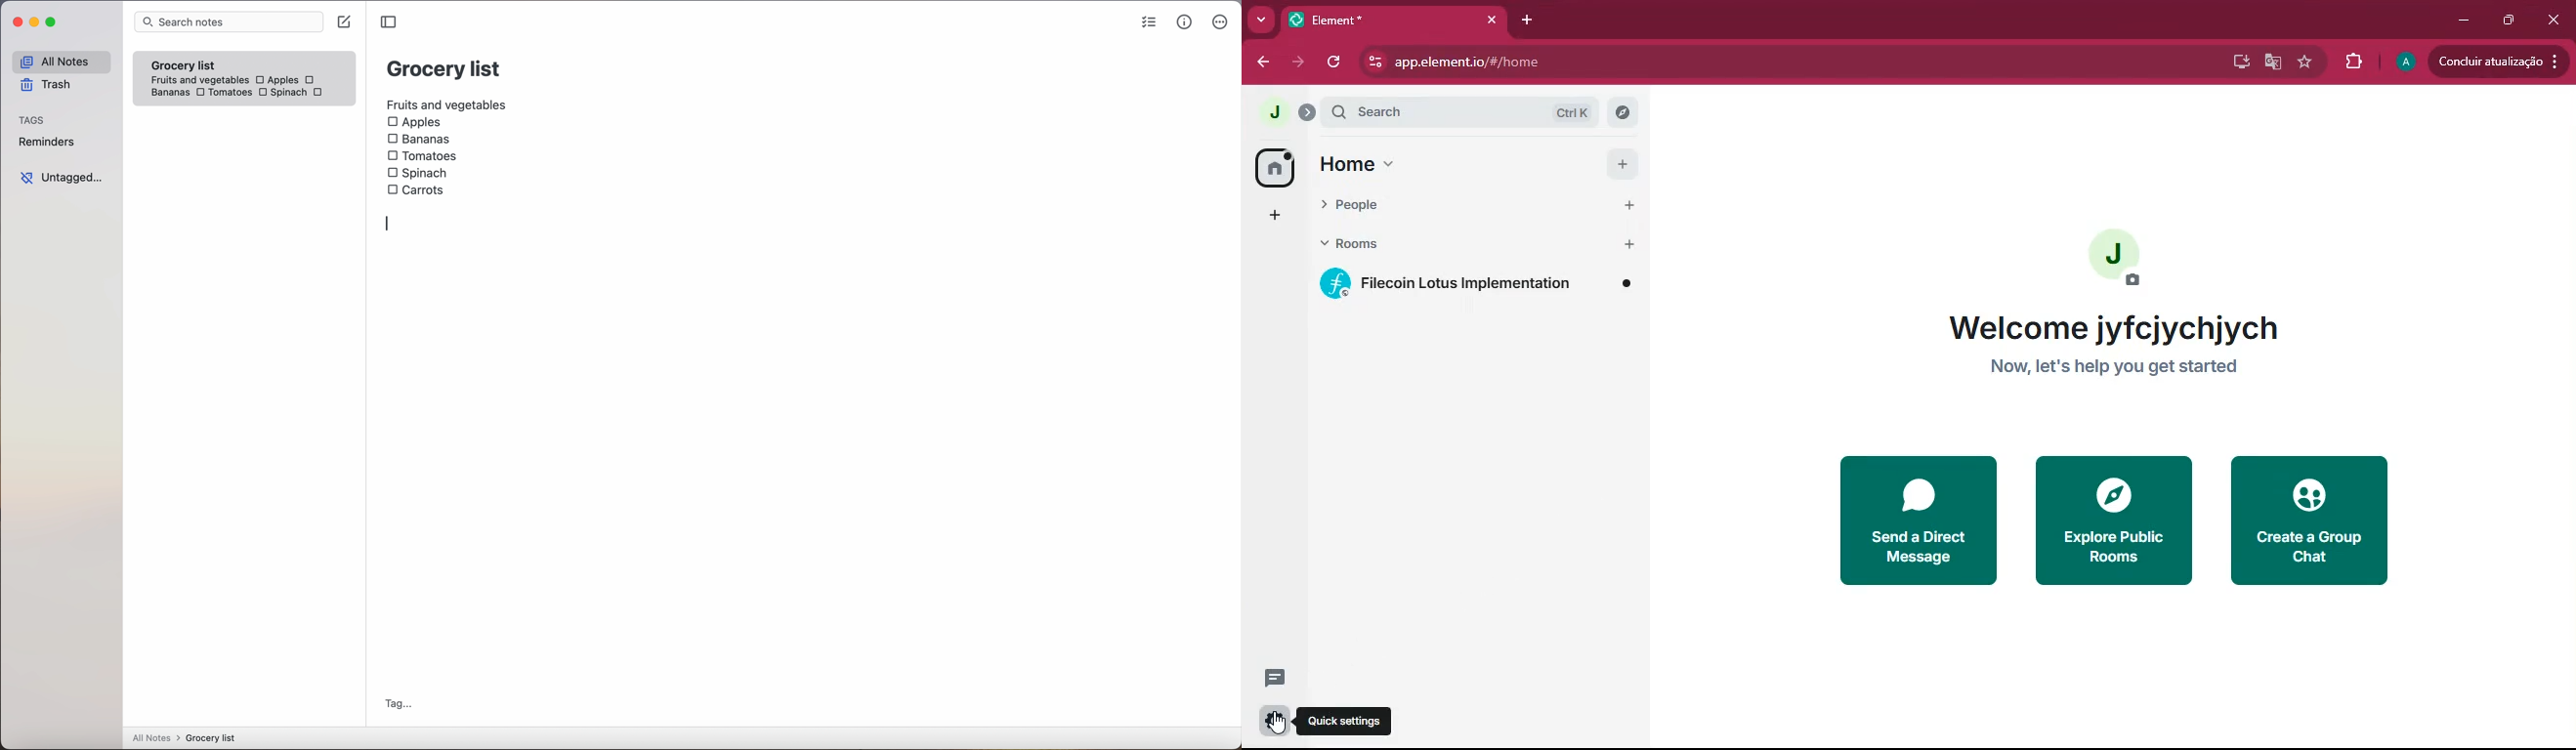 The width and height of the screenshot is (2576, 756). Describe the element at coordinates (1626, 205) in the screenshot. I see `add button` at that location.